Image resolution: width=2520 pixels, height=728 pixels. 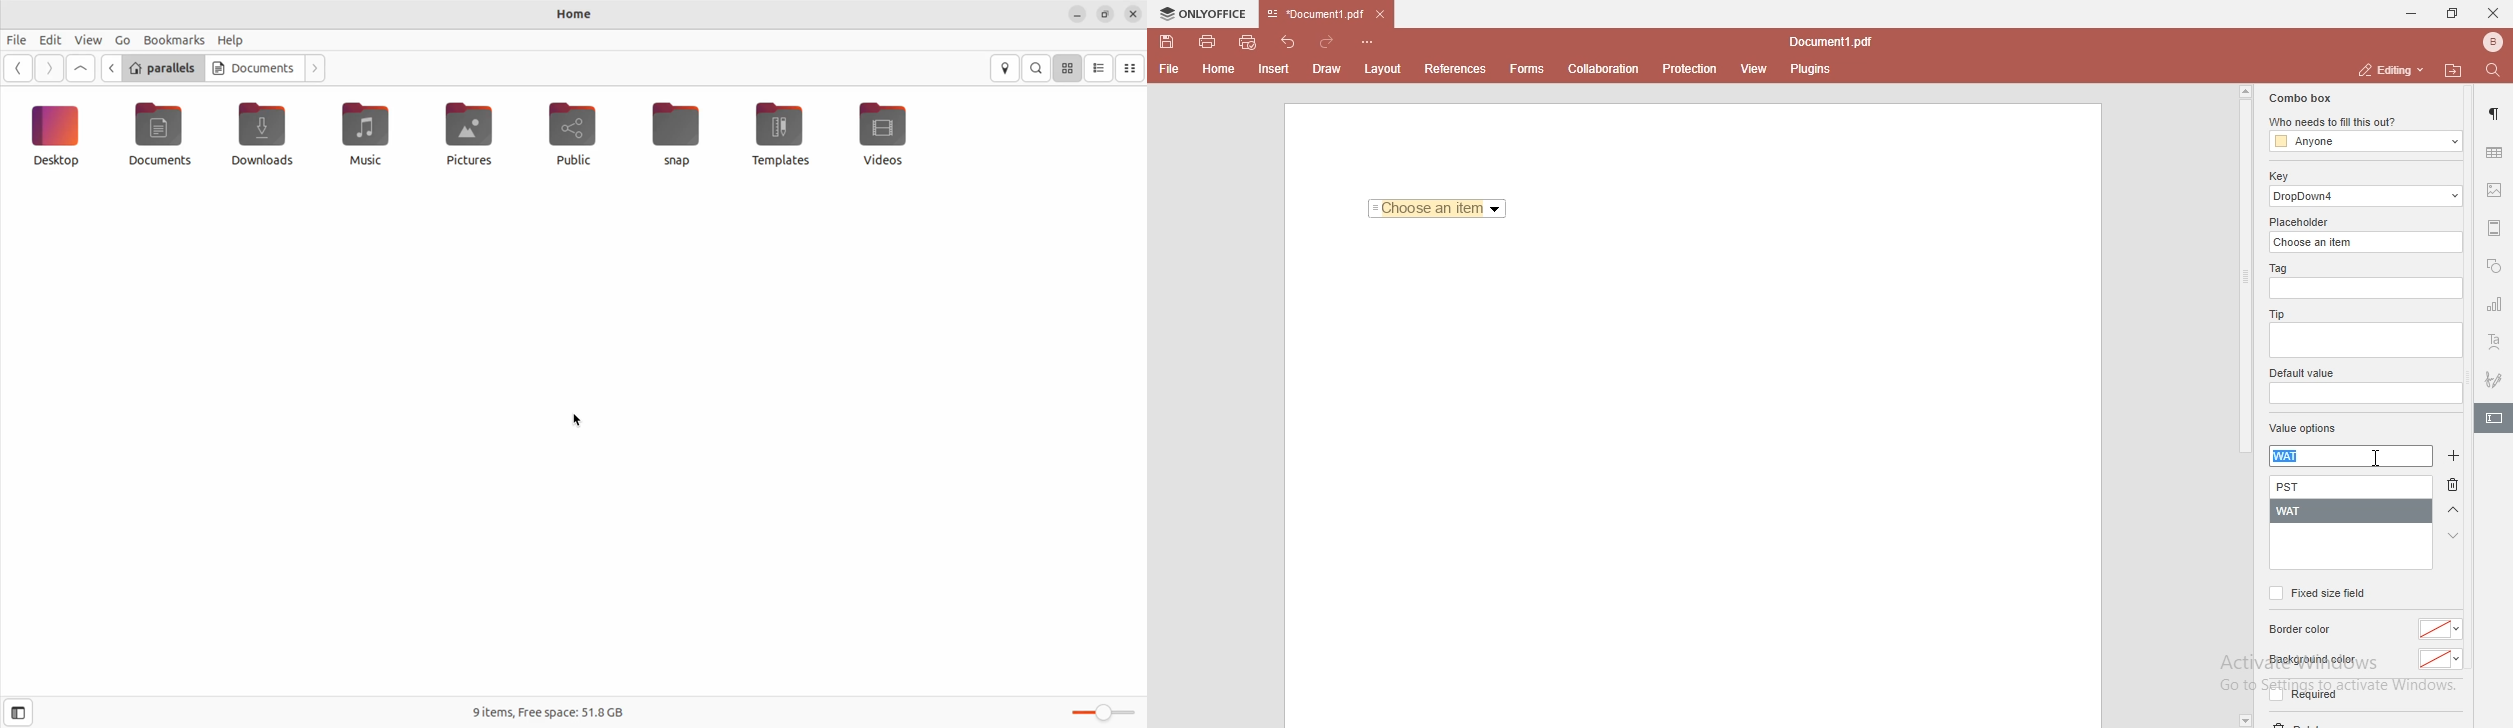 What do you see at coordinates (1105, 14) in the screenshot?
I see `resize` at bounding box center [1105, 14].